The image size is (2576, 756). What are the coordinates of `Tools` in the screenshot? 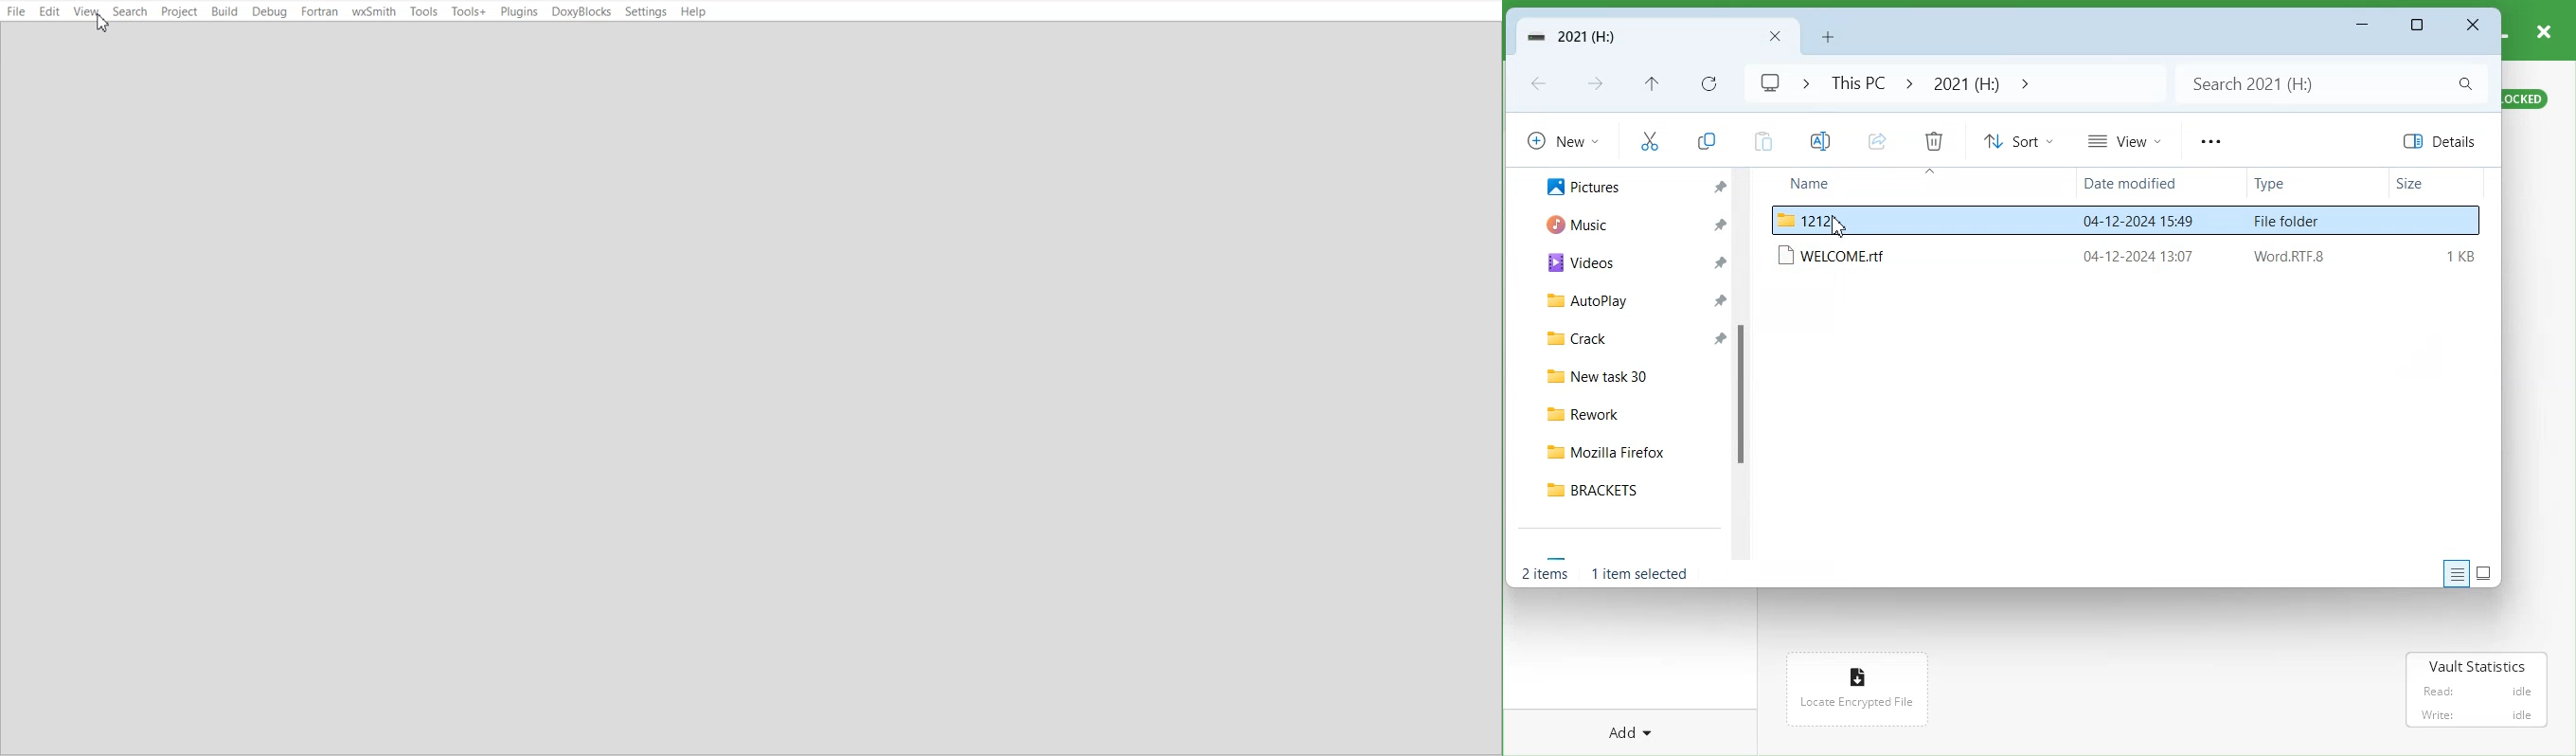 It's located at (422, 12).